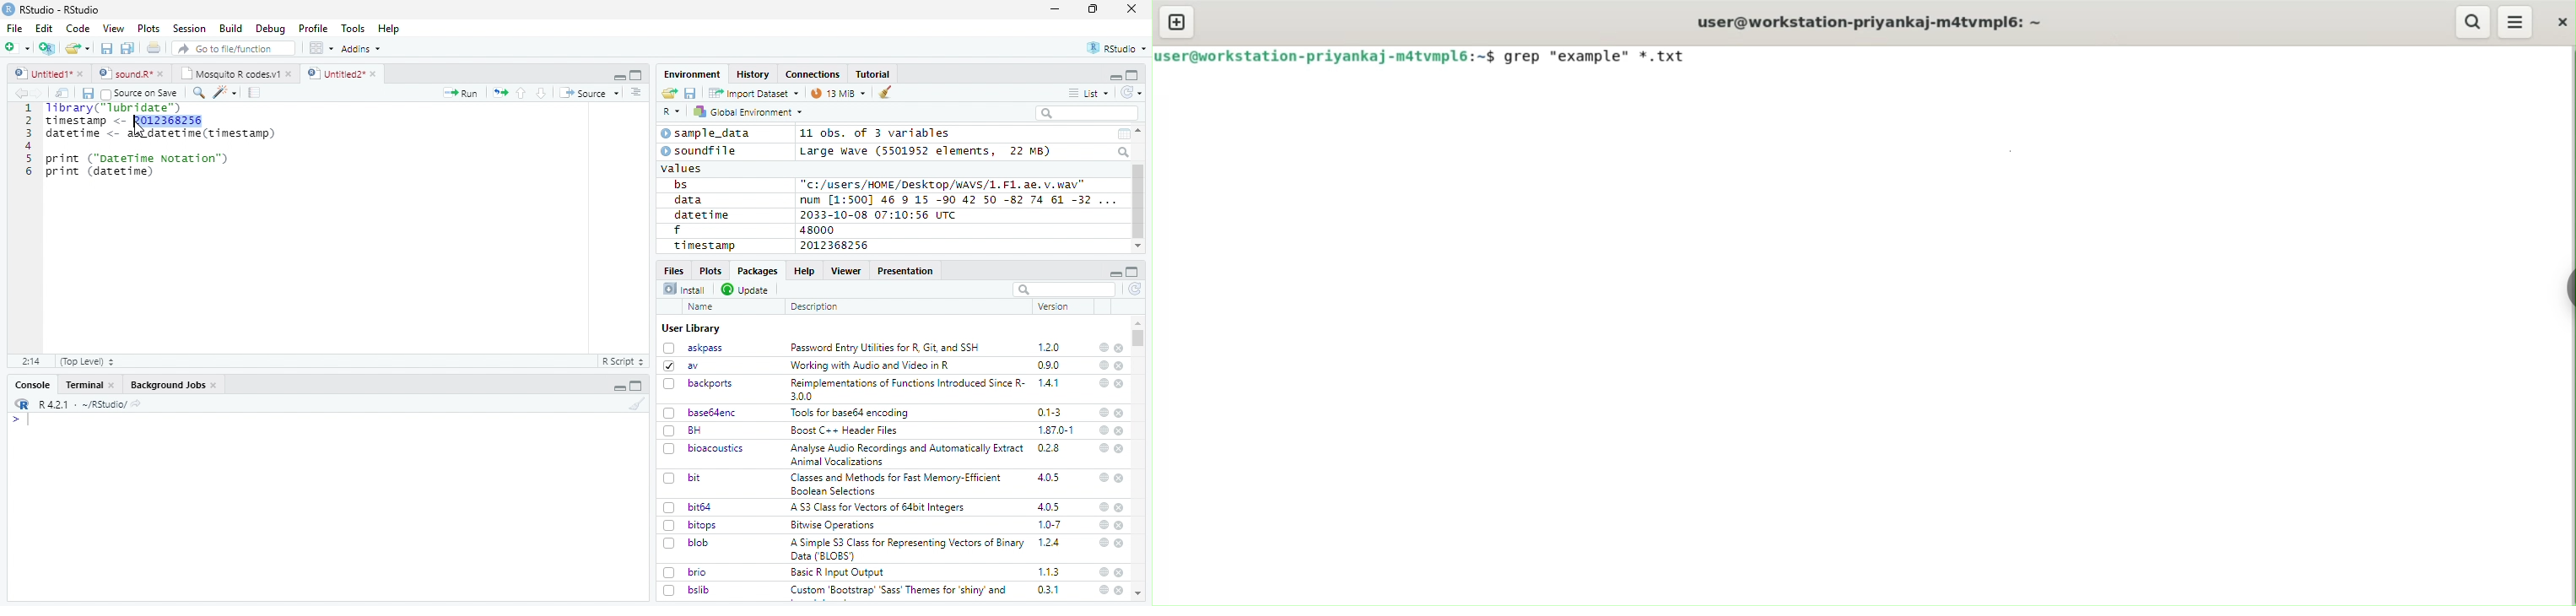 The width and height of the screenshot is (2576, 616). Describe the element at coordinates (1062, 289) in the screenshot. I see `search bar` at that location.